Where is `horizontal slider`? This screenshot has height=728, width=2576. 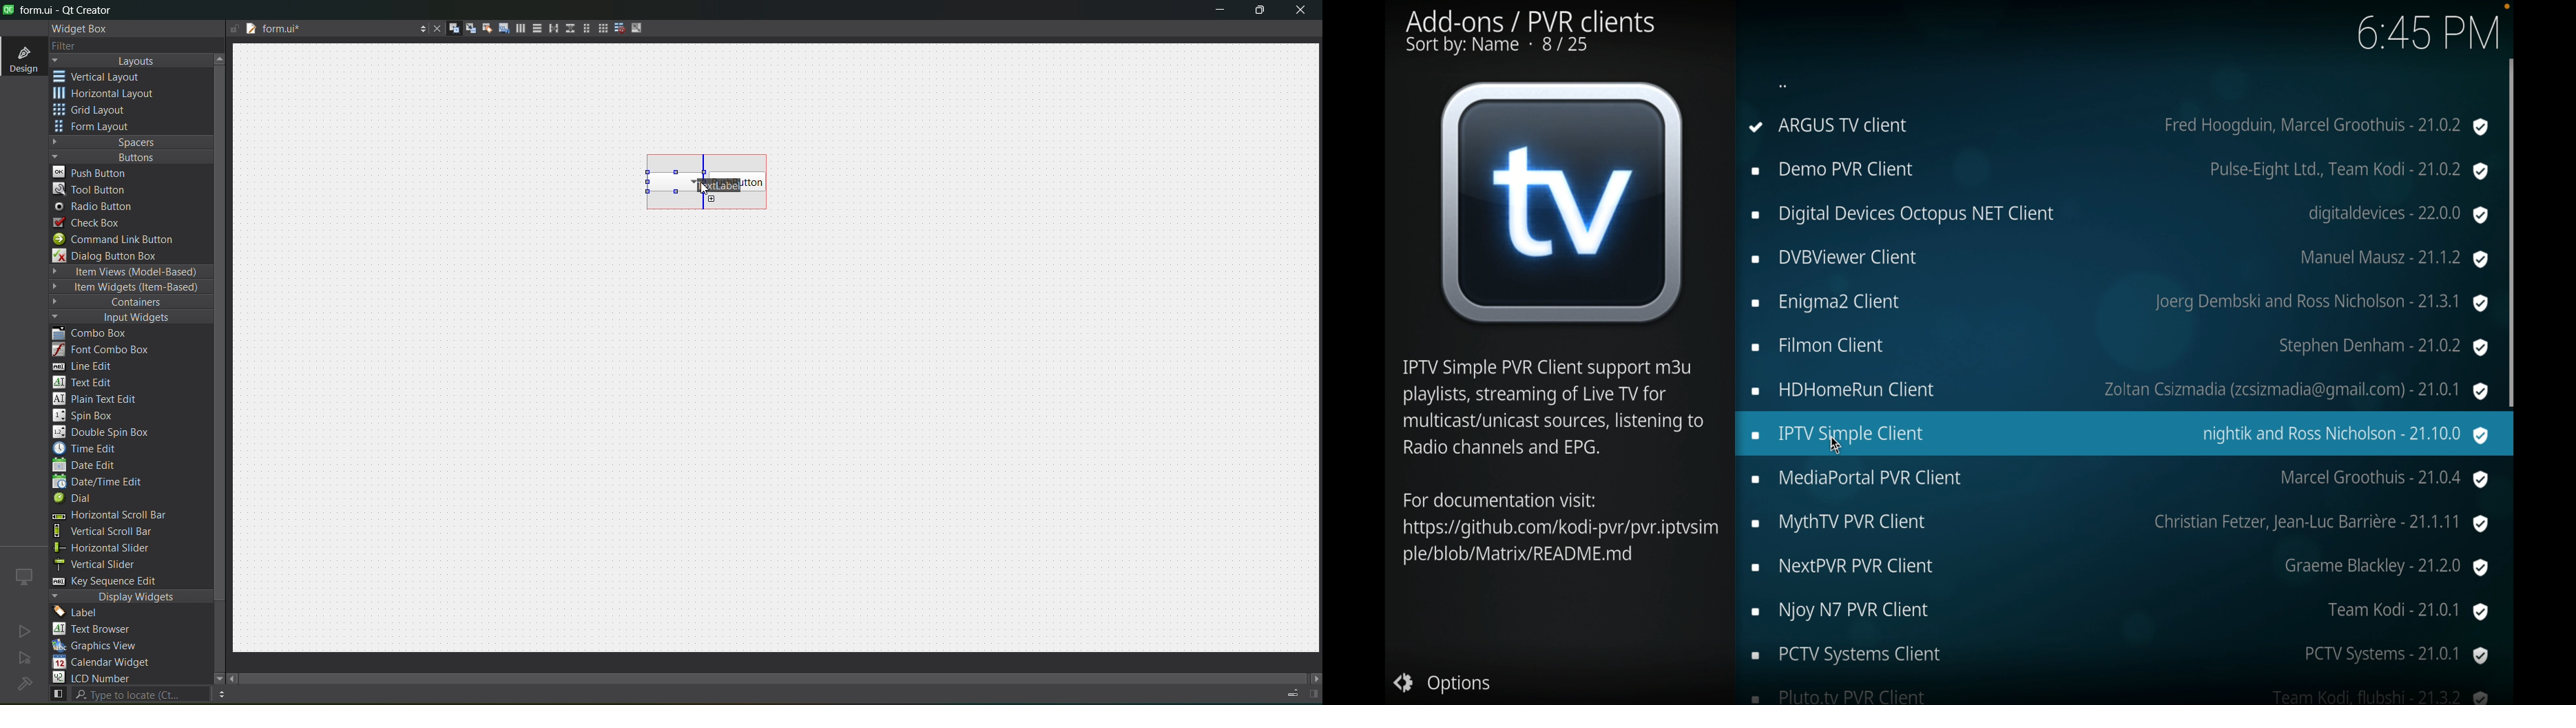 horizontal slider is located at coordinates (117, 548).